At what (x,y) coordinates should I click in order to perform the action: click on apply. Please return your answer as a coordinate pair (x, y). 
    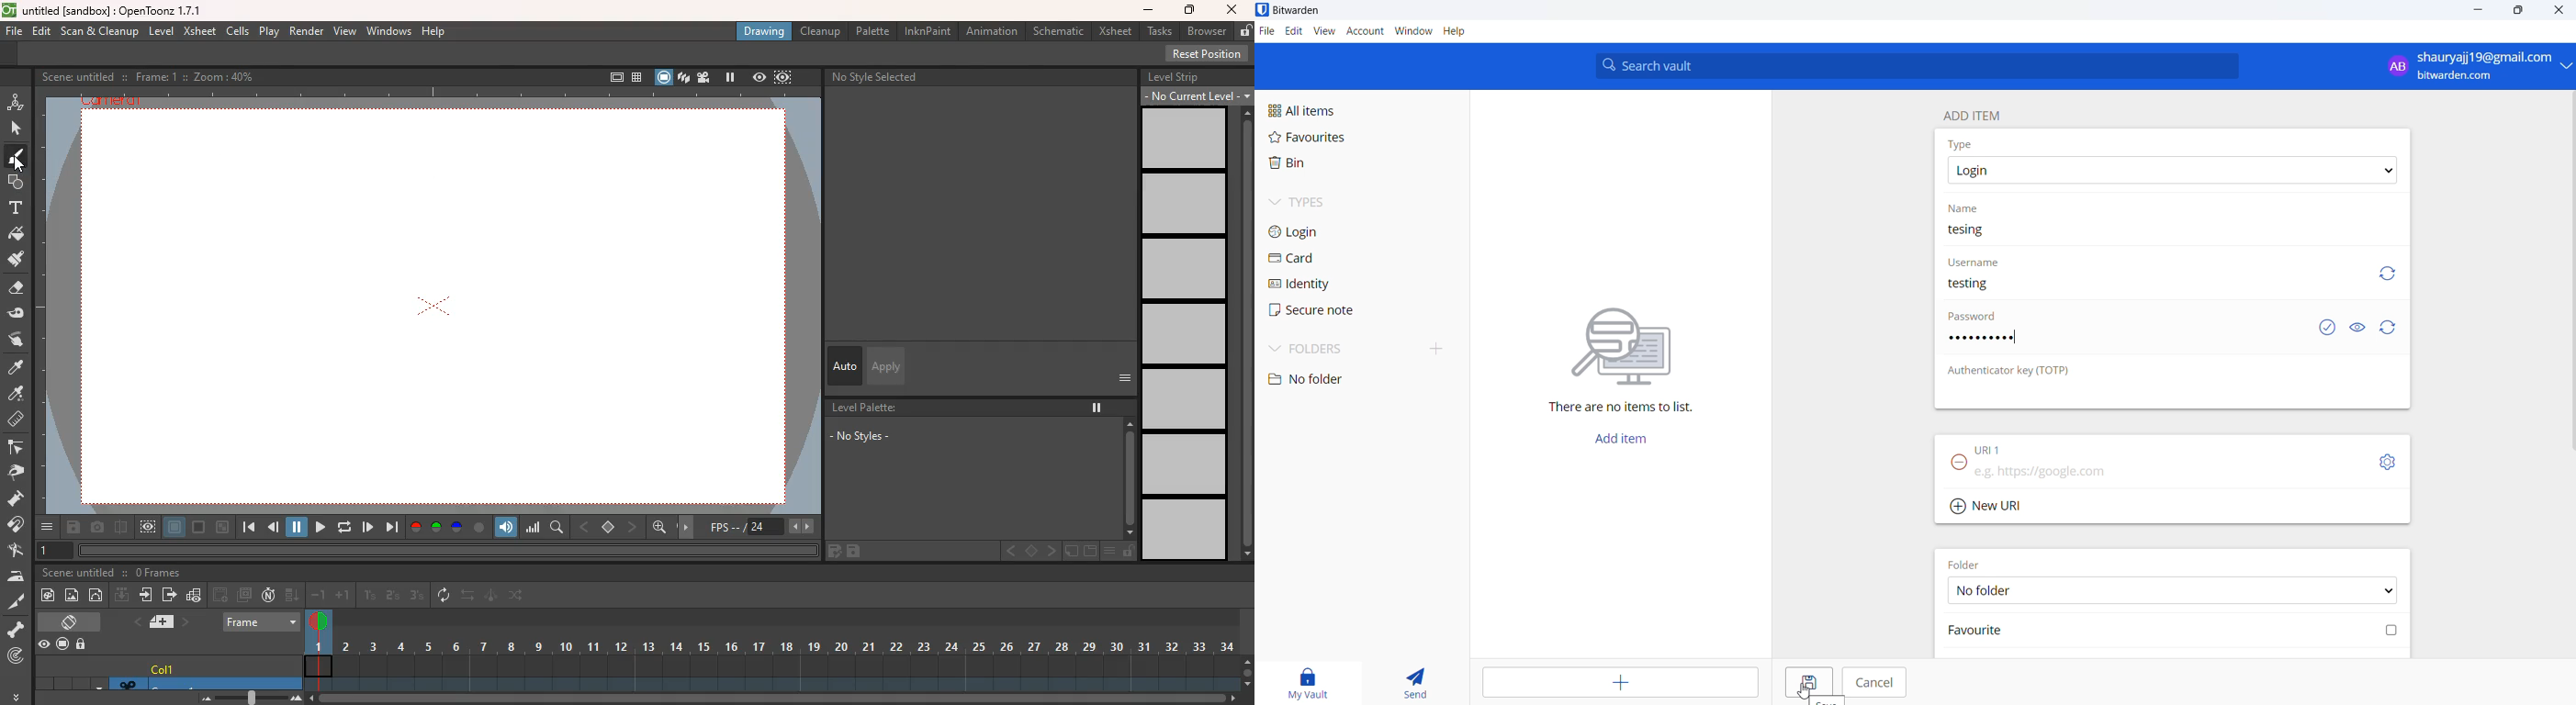
    Looking at the image, I should click on (884, 365).